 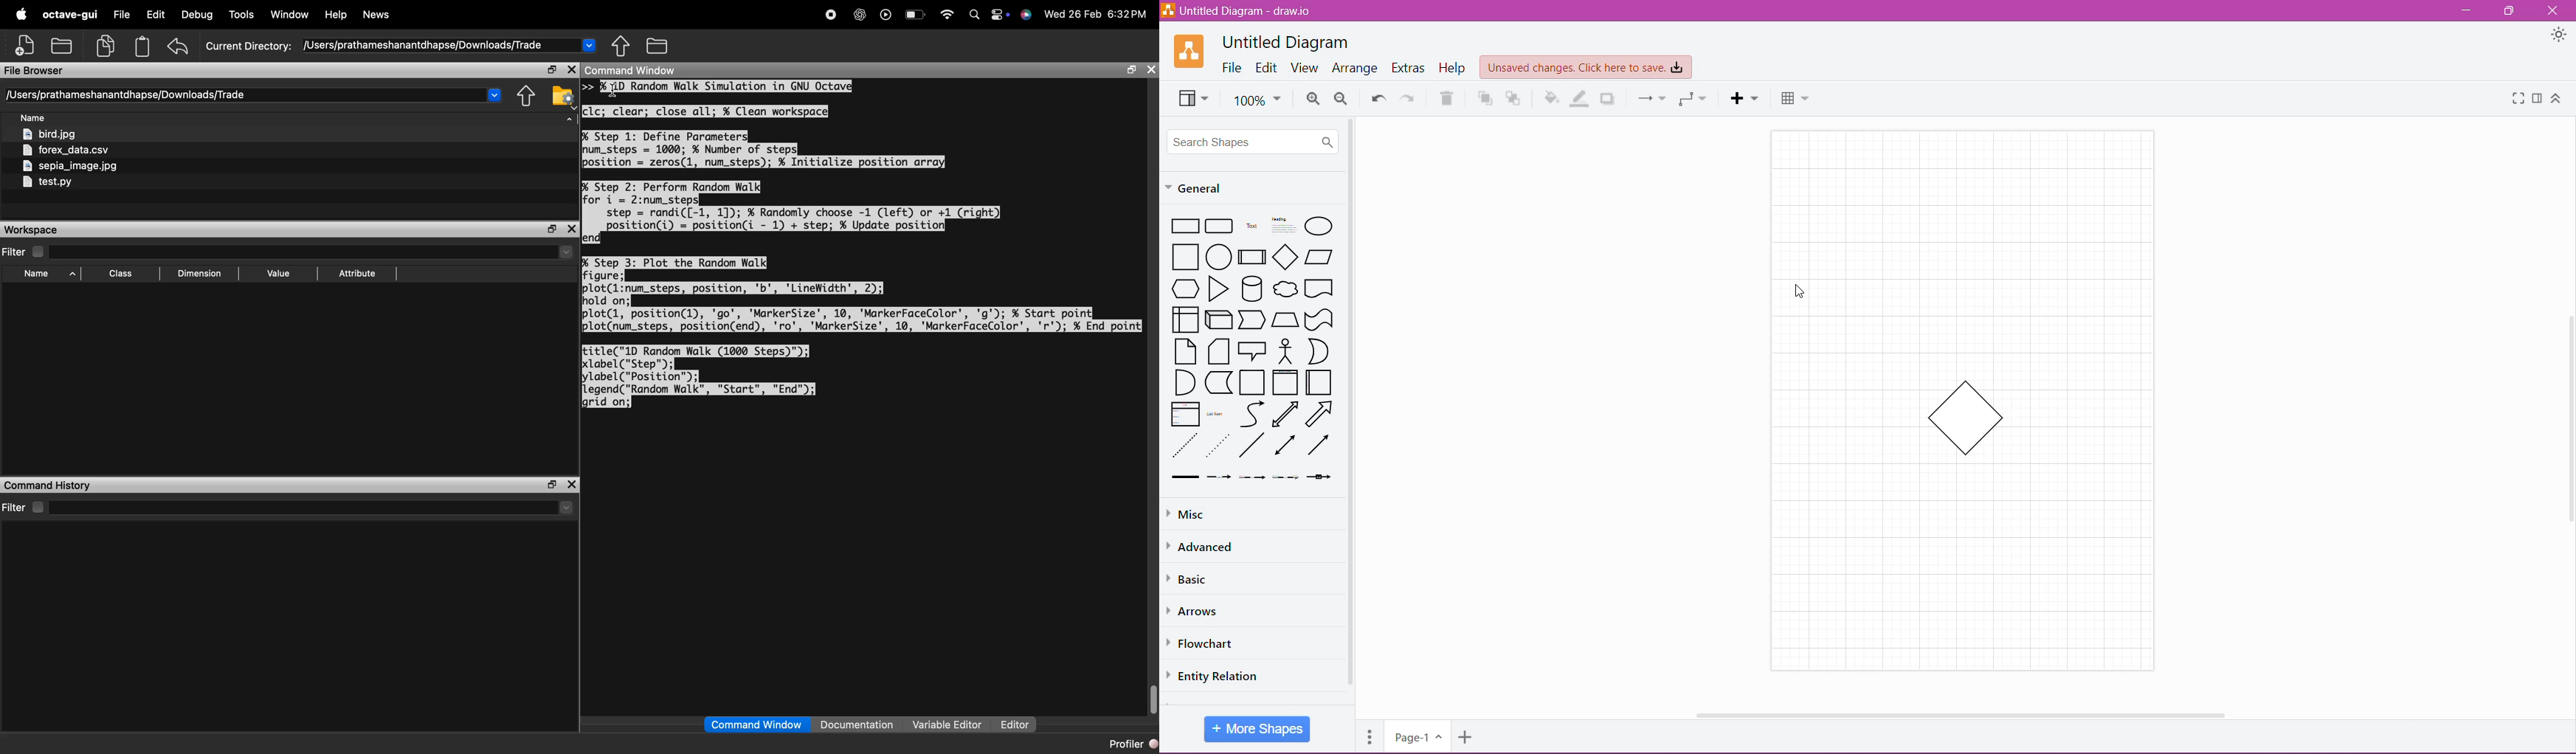 I want to click on close, so click(x=572, y=230).